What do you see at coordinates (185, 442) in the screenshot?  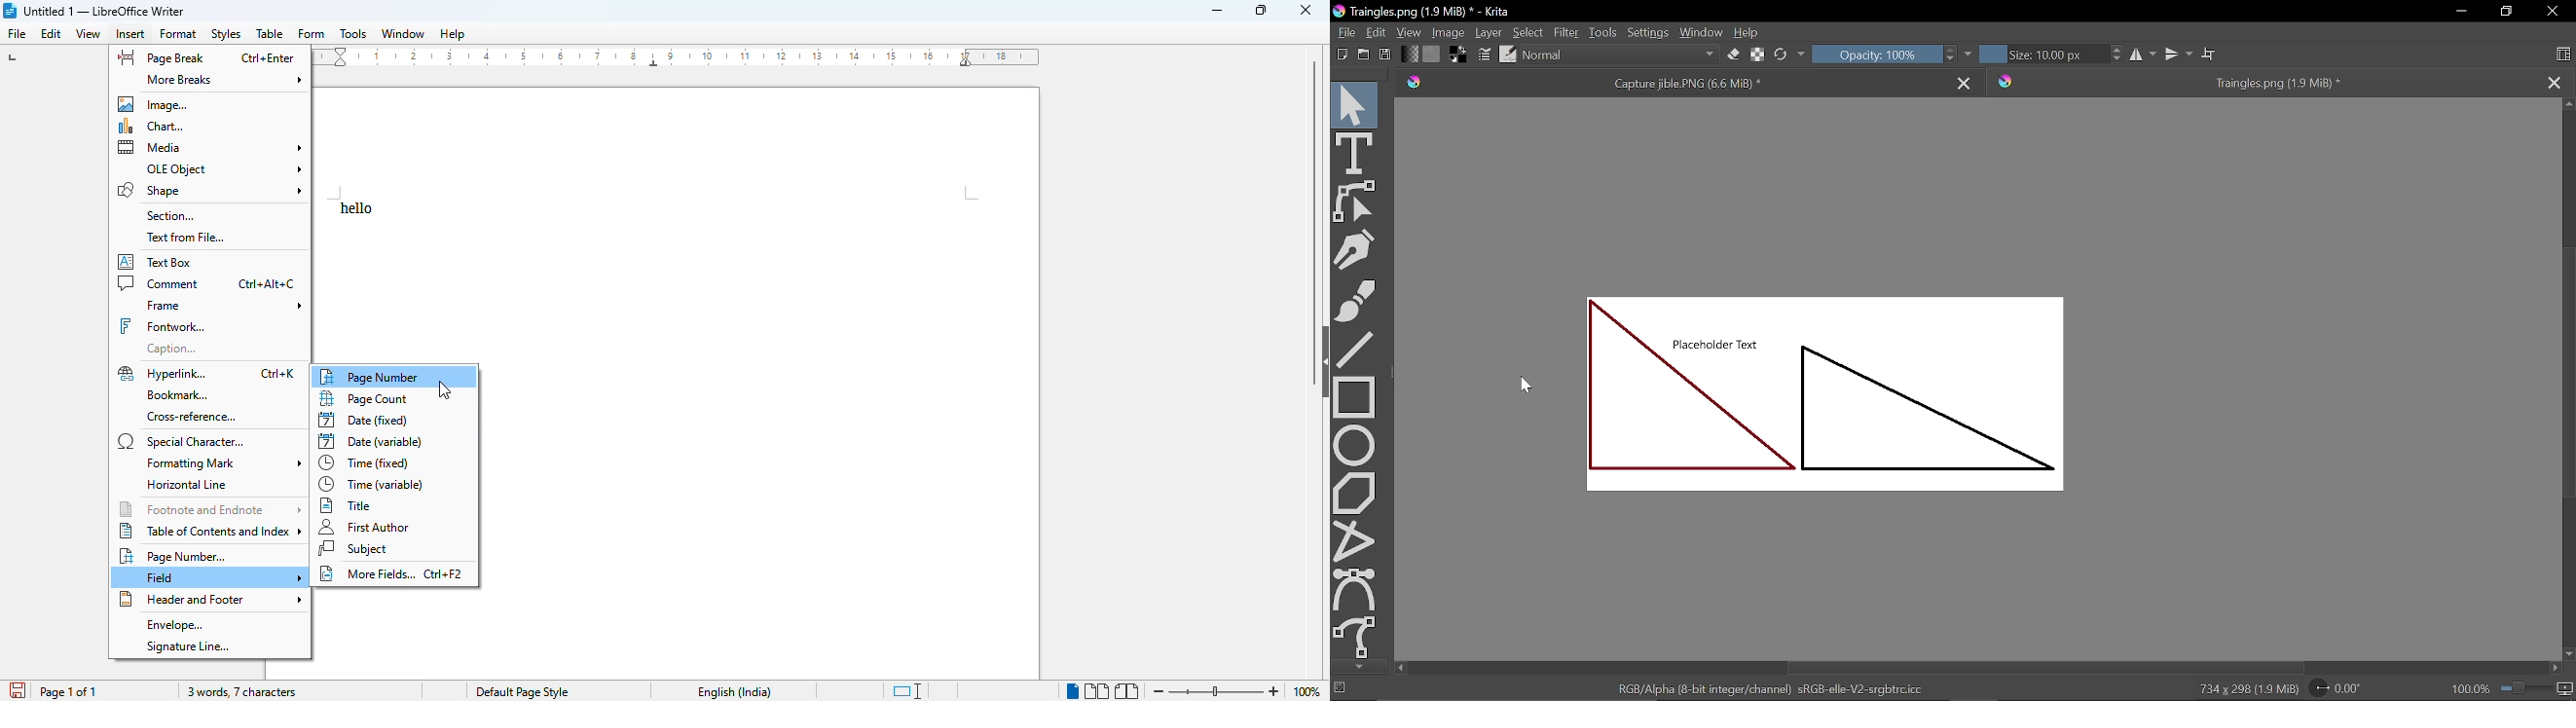 I see `special character` at bounding box center [185, 442].